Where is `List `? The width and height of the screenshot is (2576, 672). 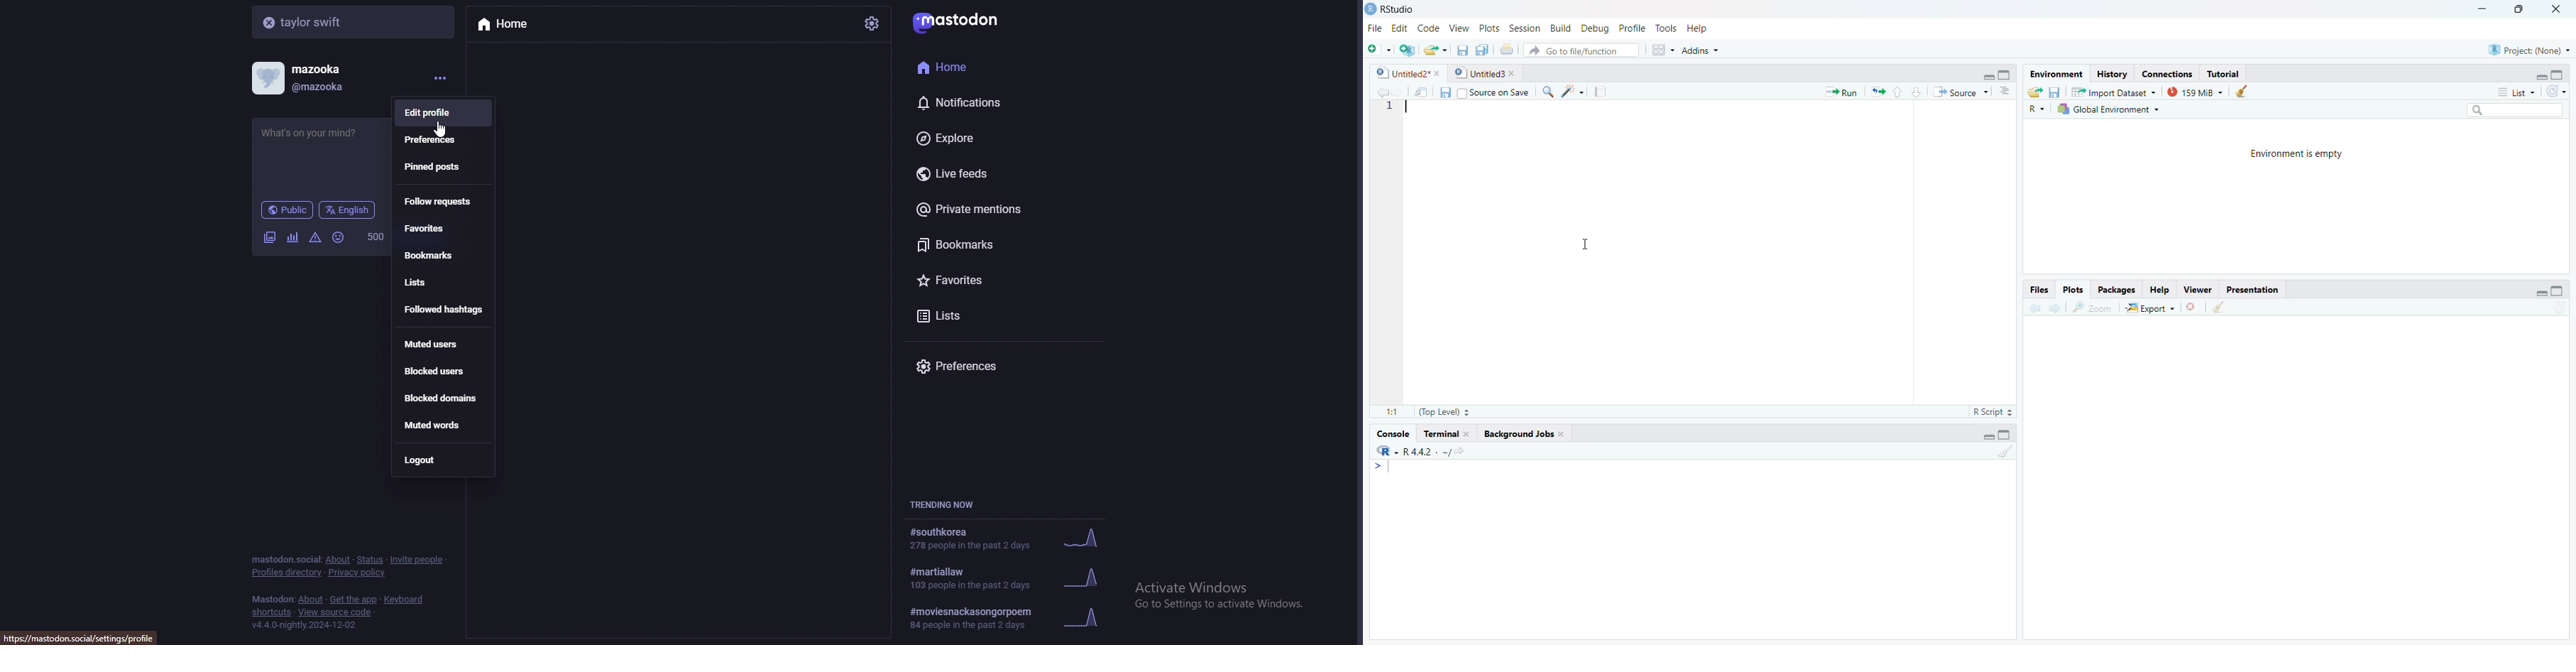
List  is located at coordinates (2516, 92).